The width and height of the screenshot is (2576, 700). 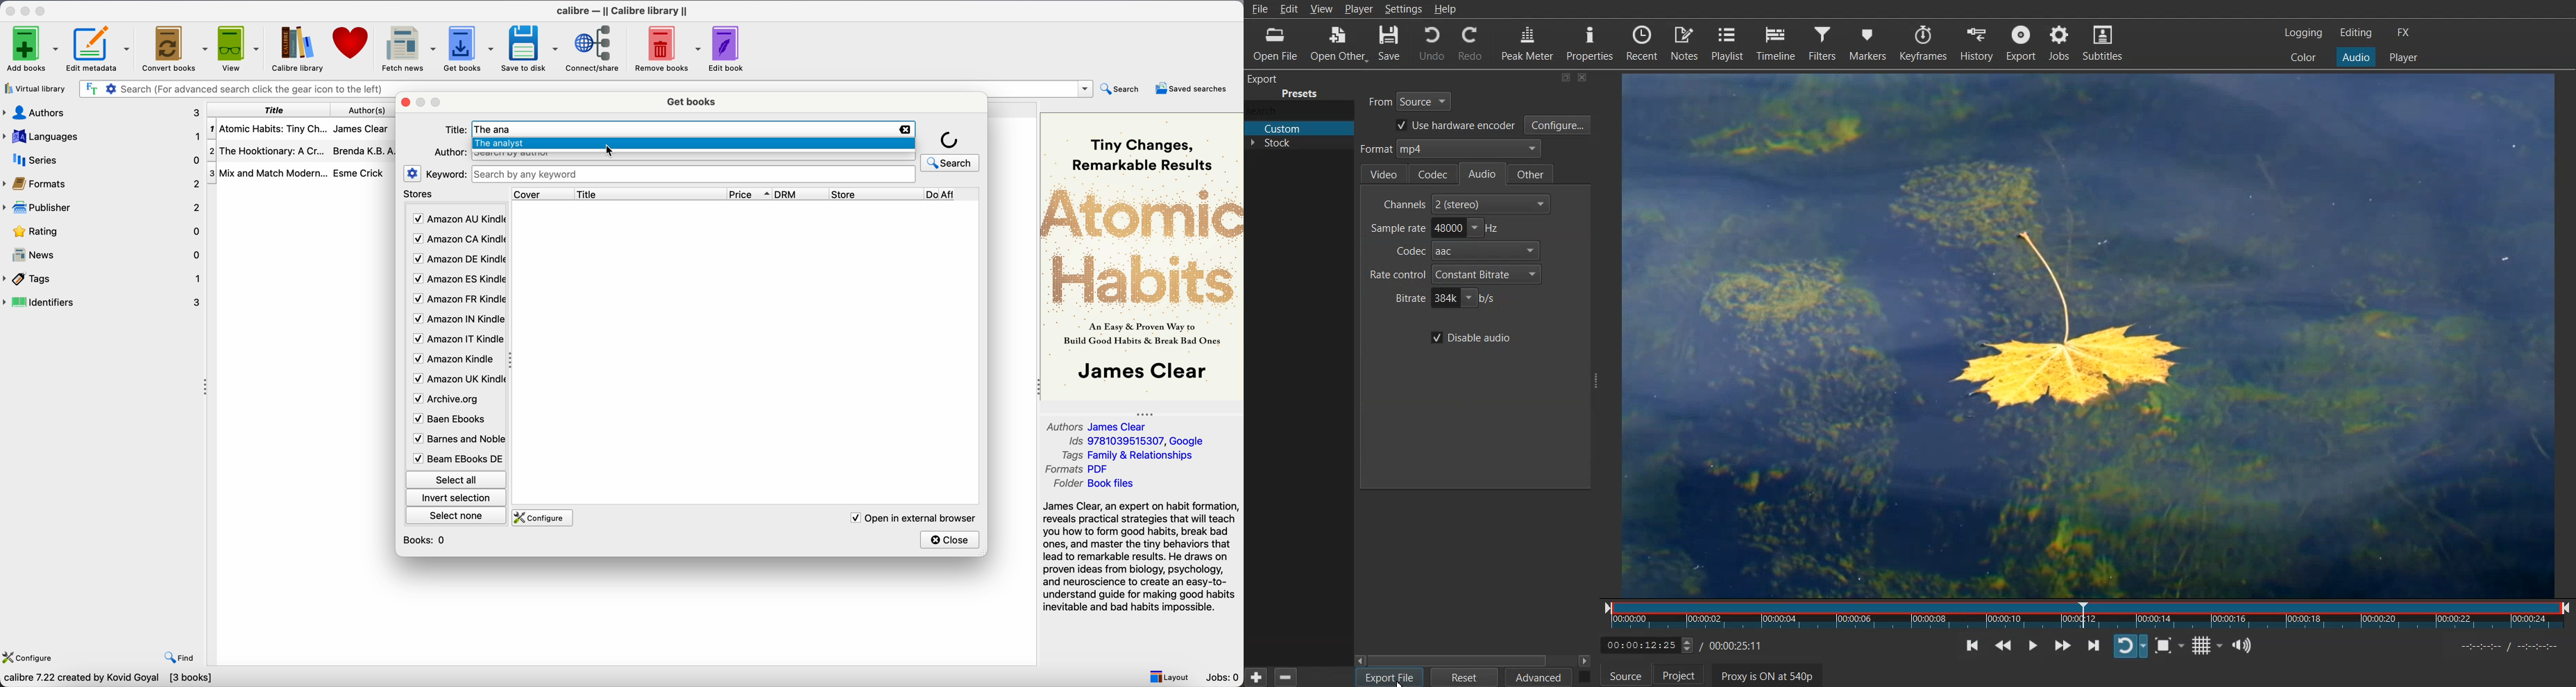 I want to click on Player, so click(x=2403, y=58).